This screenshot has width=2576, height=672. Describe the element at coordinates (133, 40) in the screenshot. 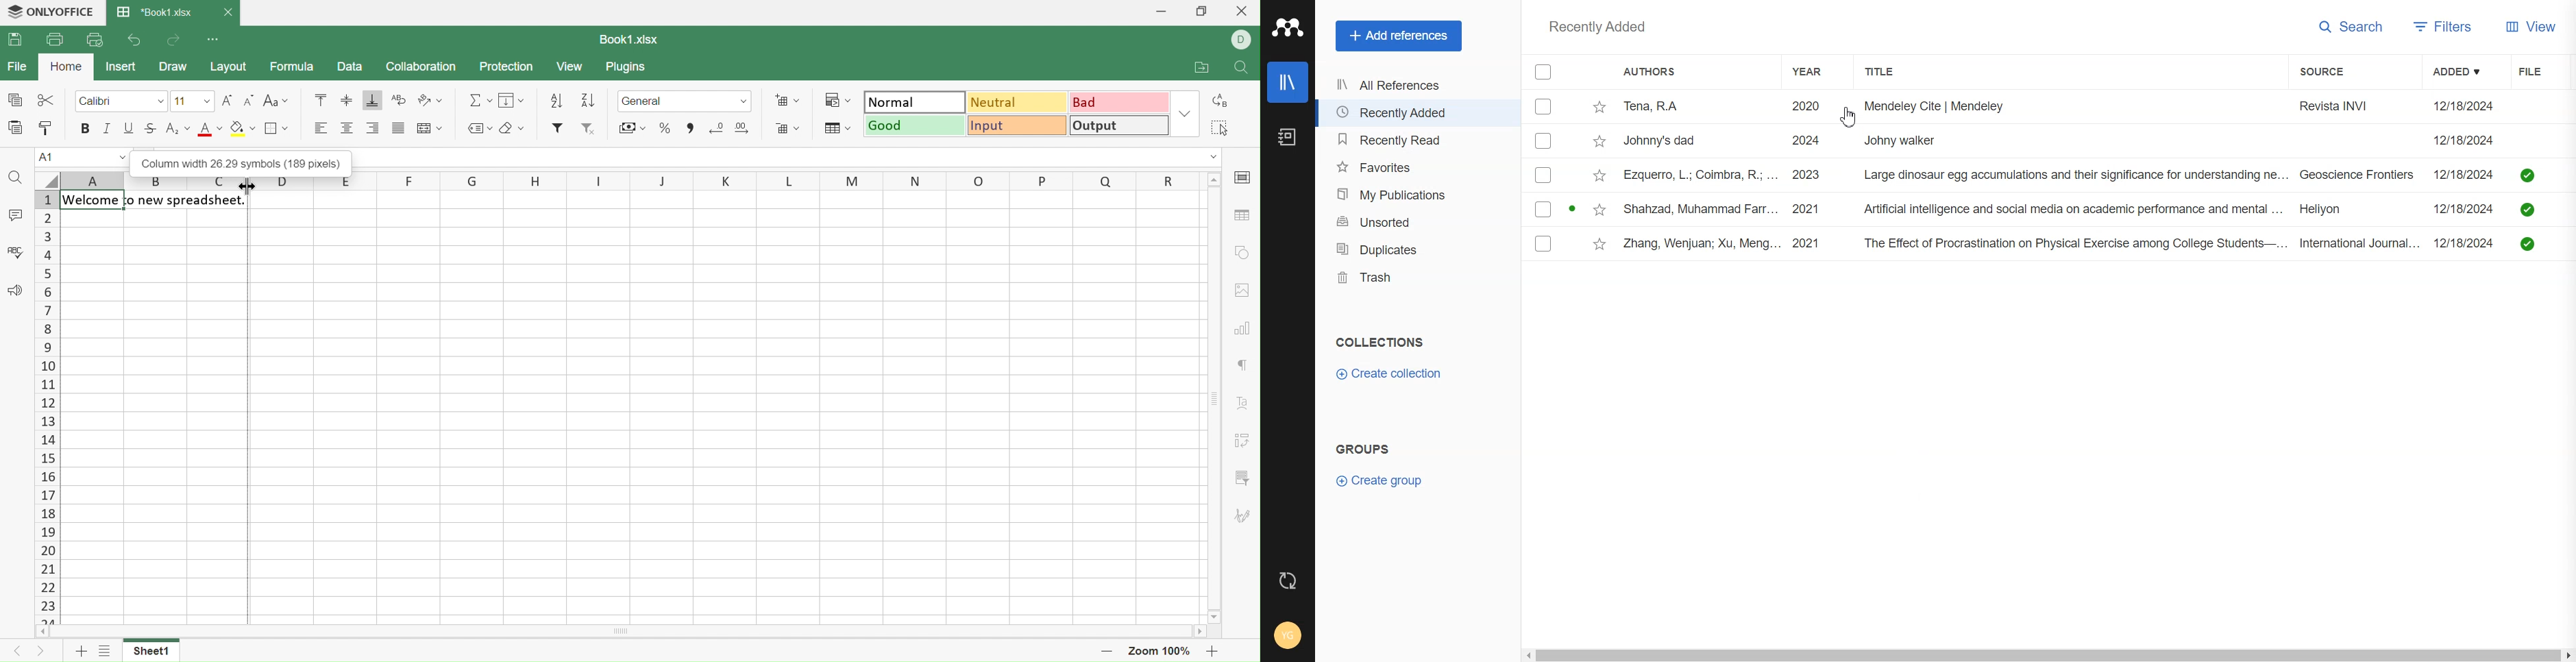

I see `Undo` at that location.